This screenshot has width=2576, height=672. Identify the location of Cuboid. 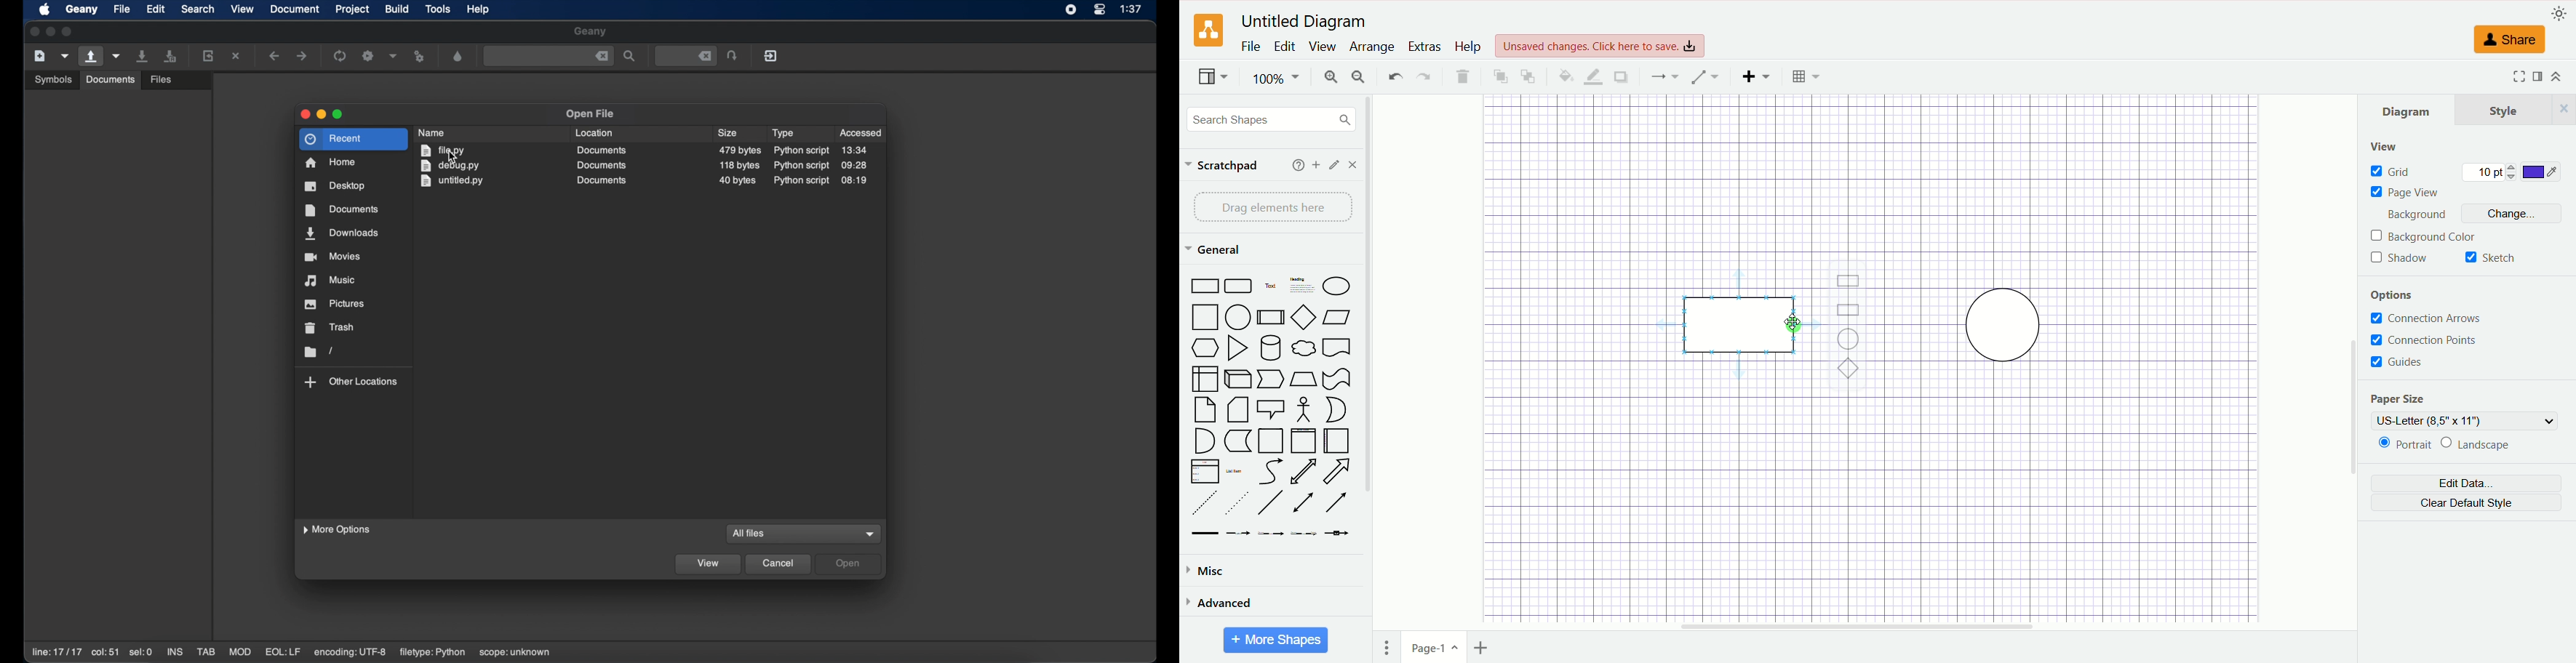
(1240, 379).